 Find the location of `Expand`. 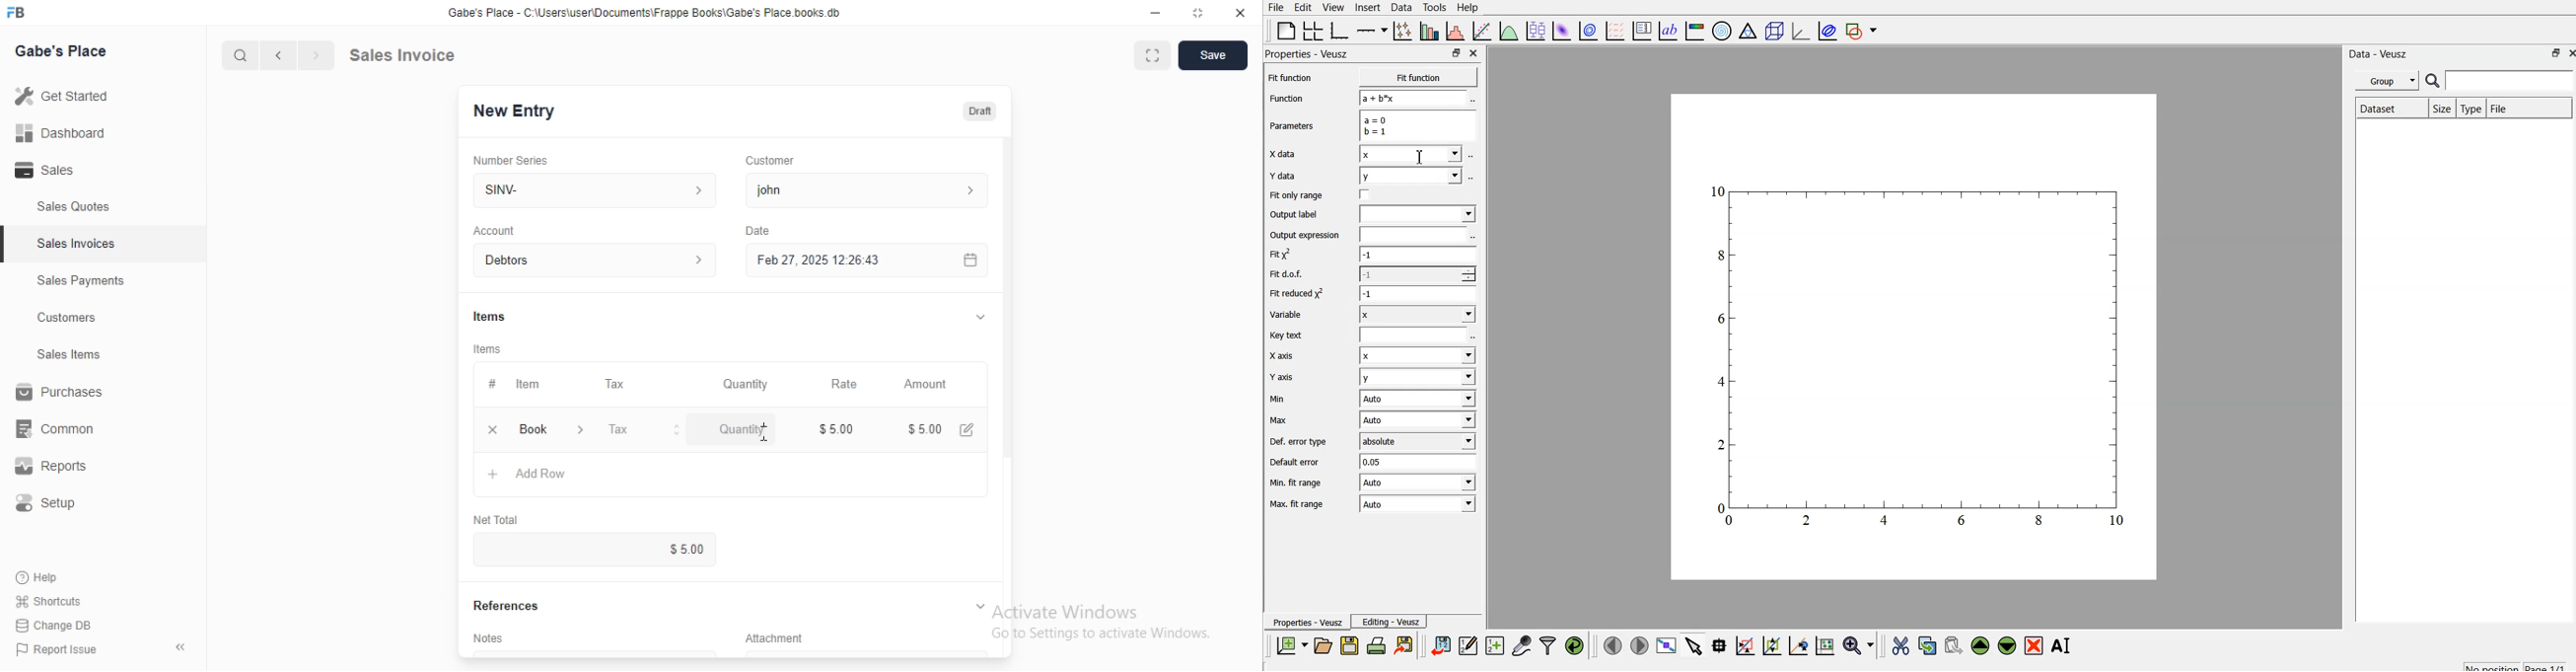

Expand is located at coordinates (1152, 55).